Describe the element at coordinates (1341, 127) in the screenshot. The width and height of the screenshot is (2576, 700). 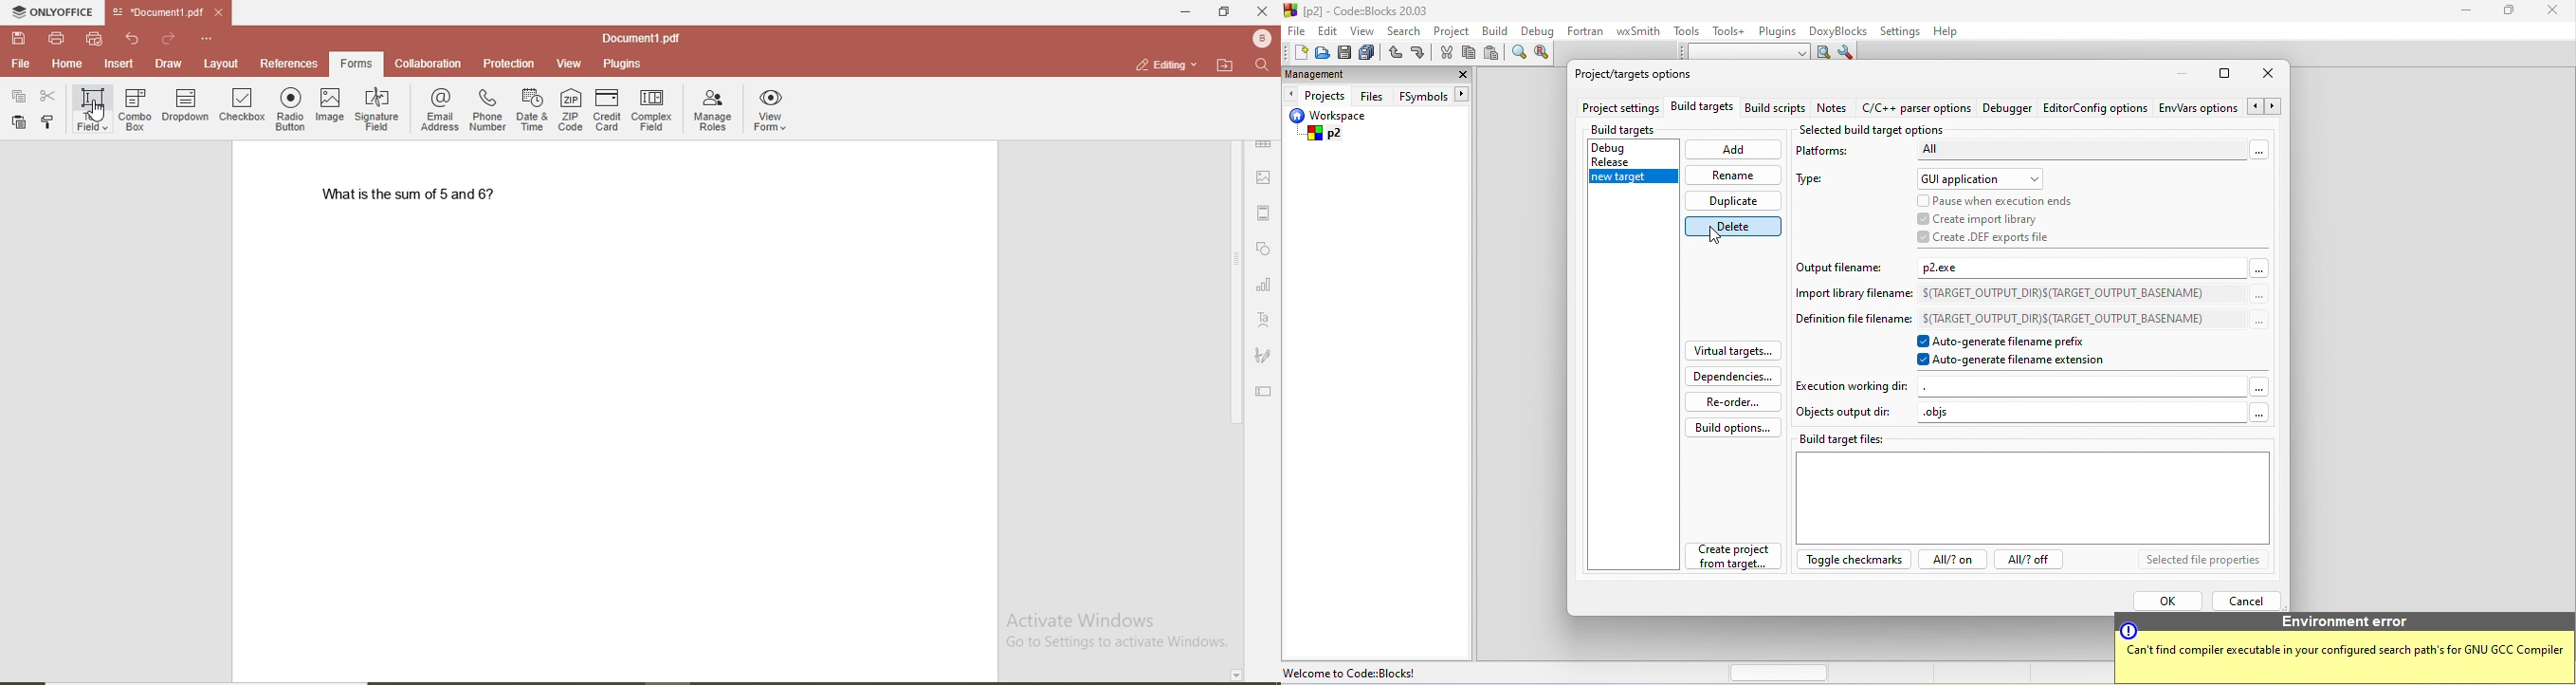
I see `workspace p2` at that location.